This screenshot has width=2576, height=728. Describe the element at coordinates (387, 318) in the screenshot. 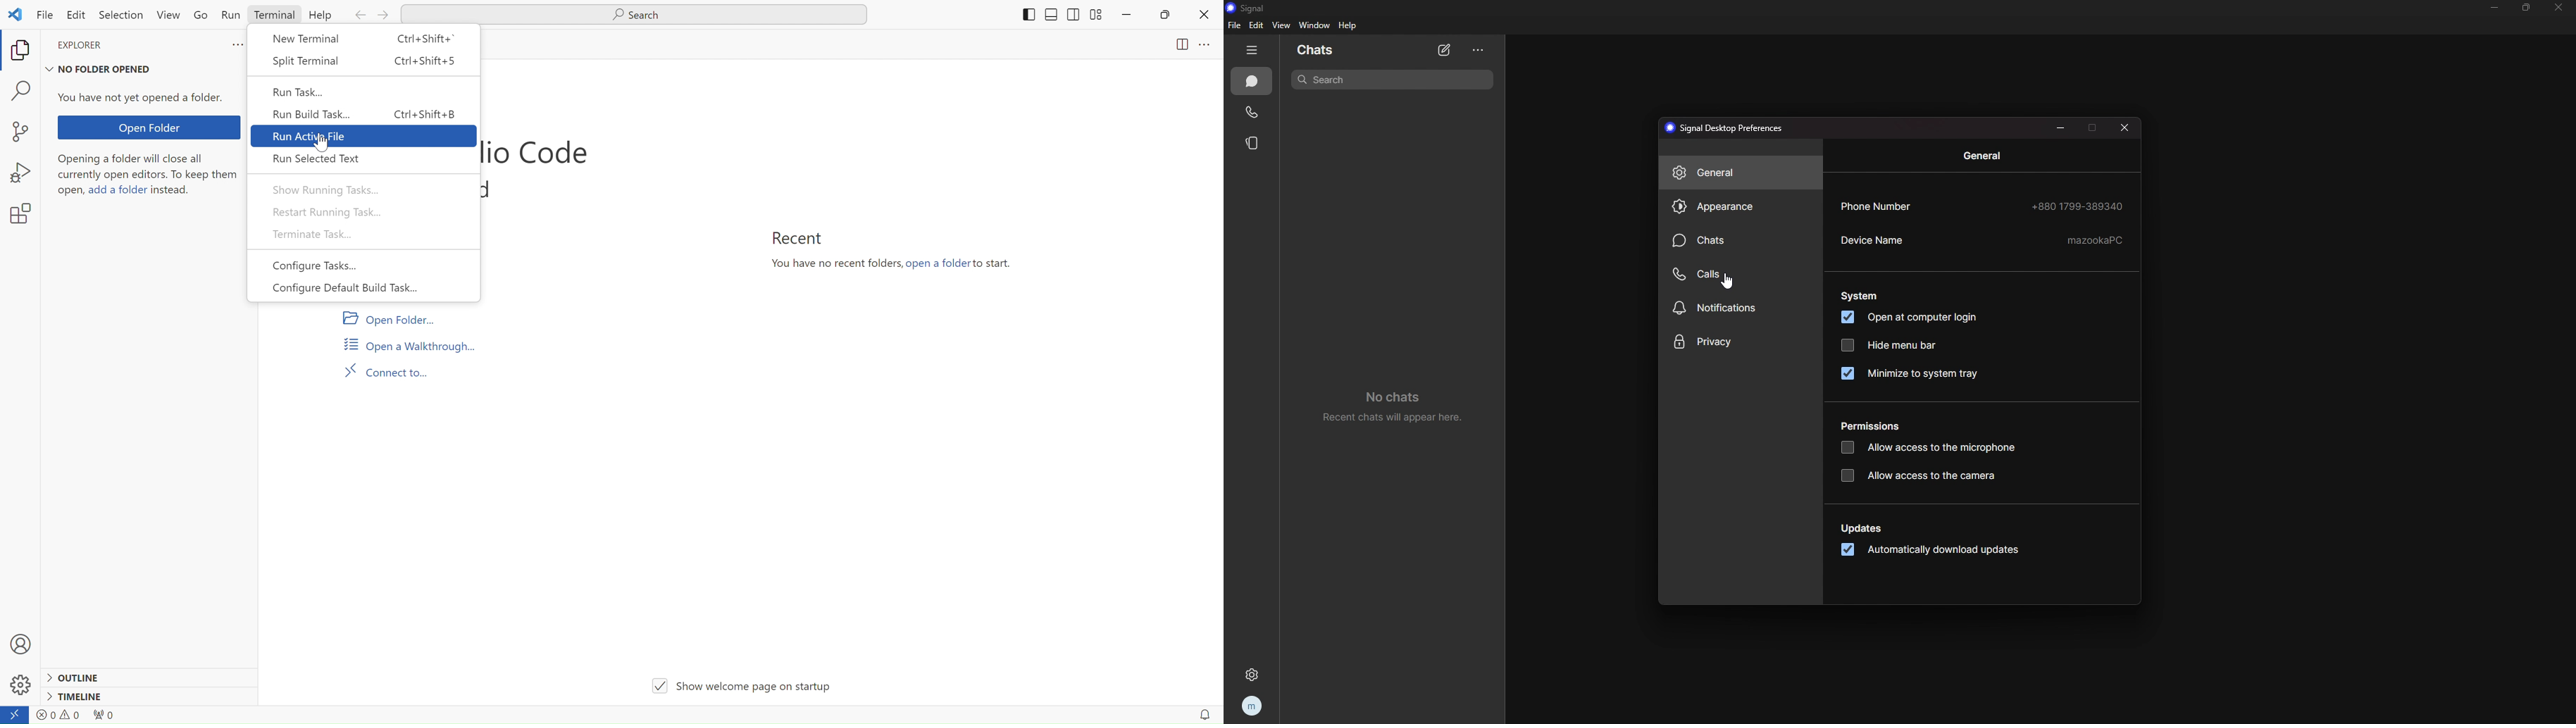

I see `Open folder` at that location.